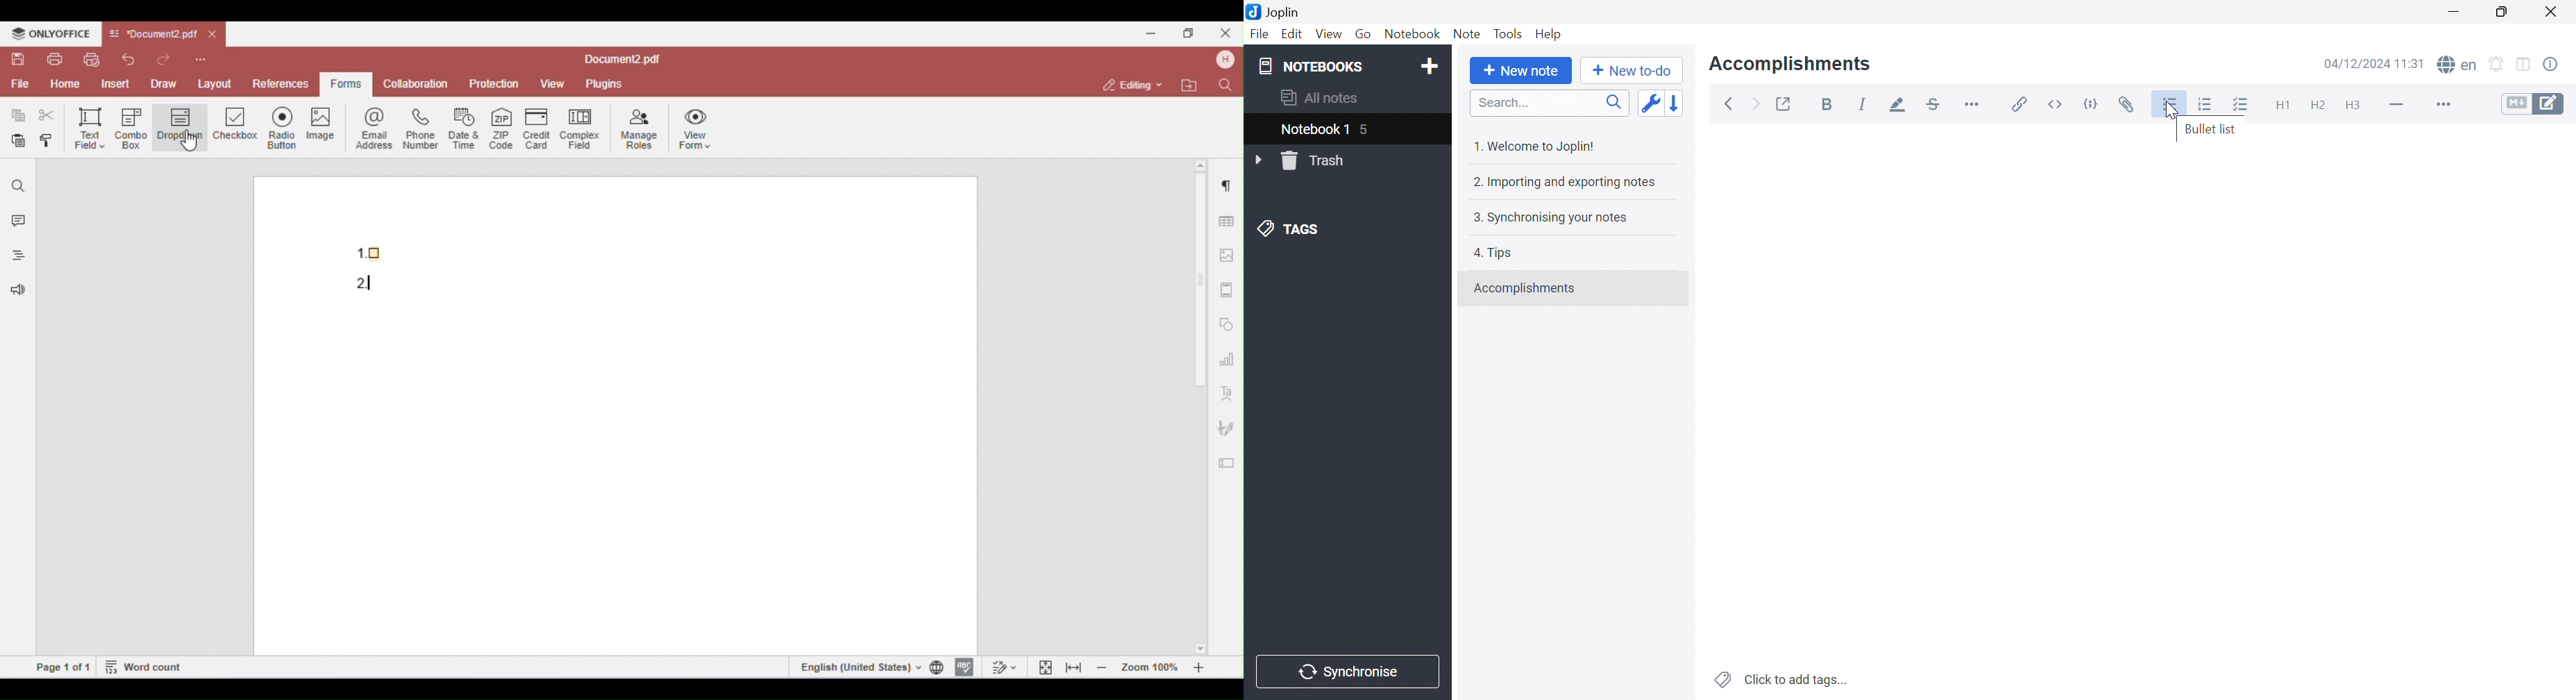 This screenshot has height=700, width=2576. What do you see at coordinates (2374, 62) in the screenshot?
I see `04/12/2024 11:30` at bounding box center [2374, 62].